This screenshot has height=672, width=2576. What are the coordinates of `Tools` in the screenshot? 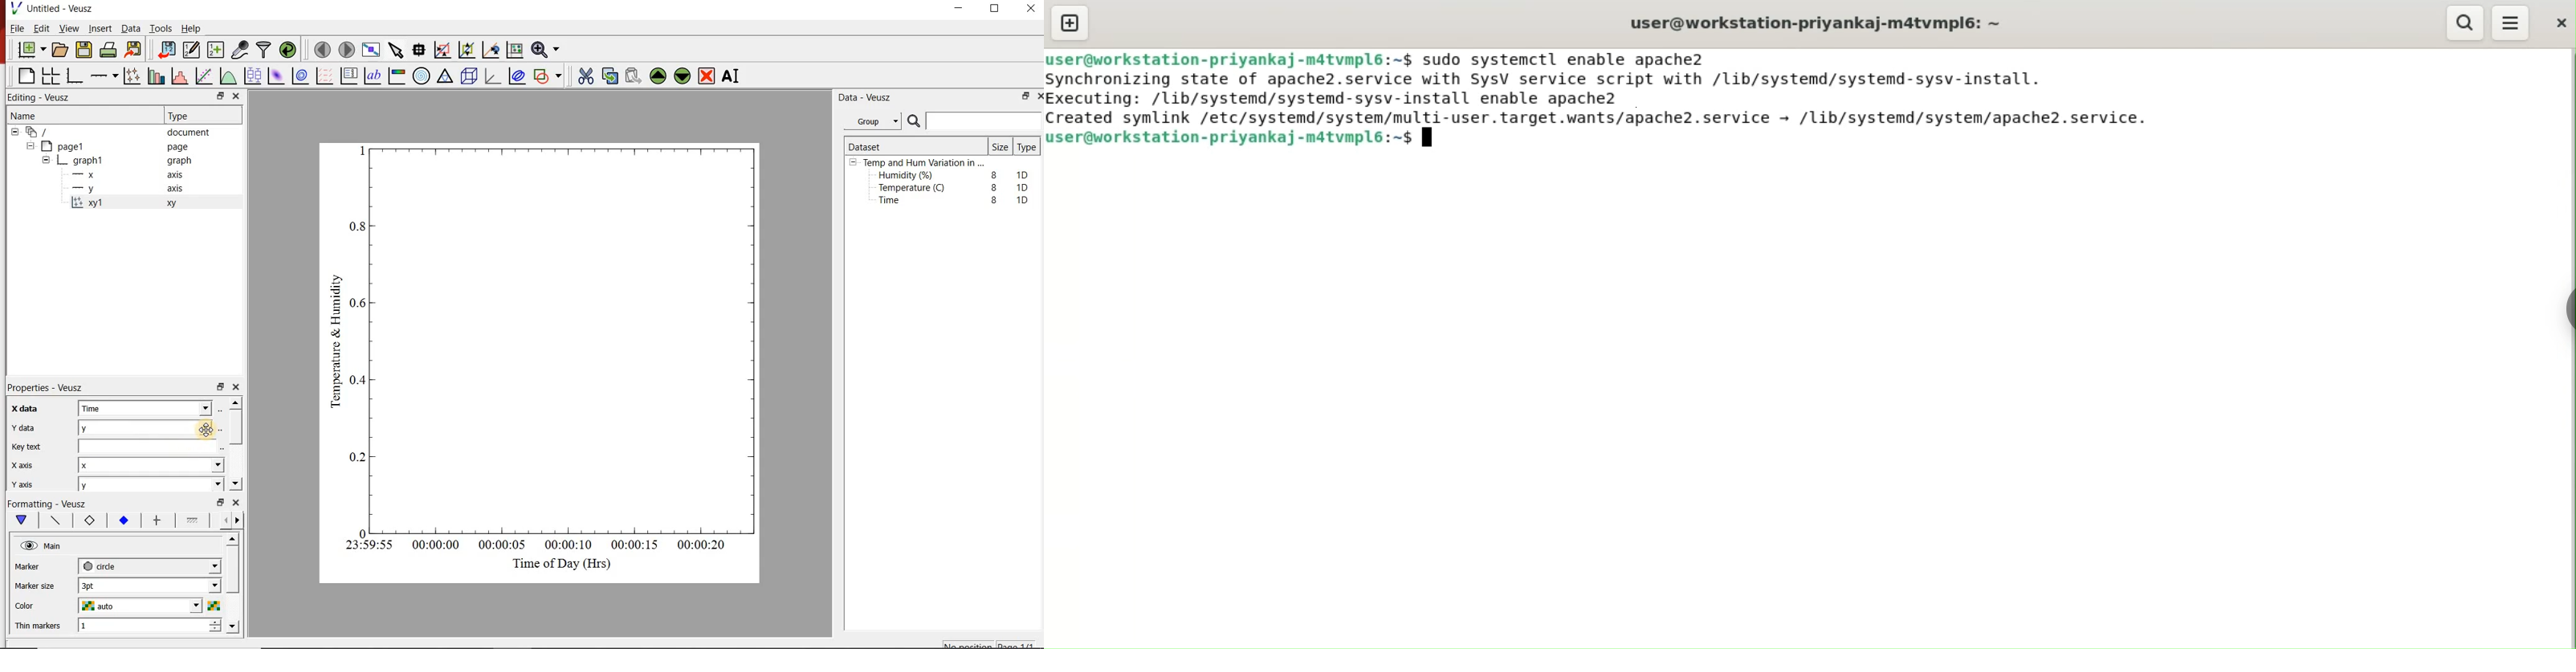 It's located at (160, 29).